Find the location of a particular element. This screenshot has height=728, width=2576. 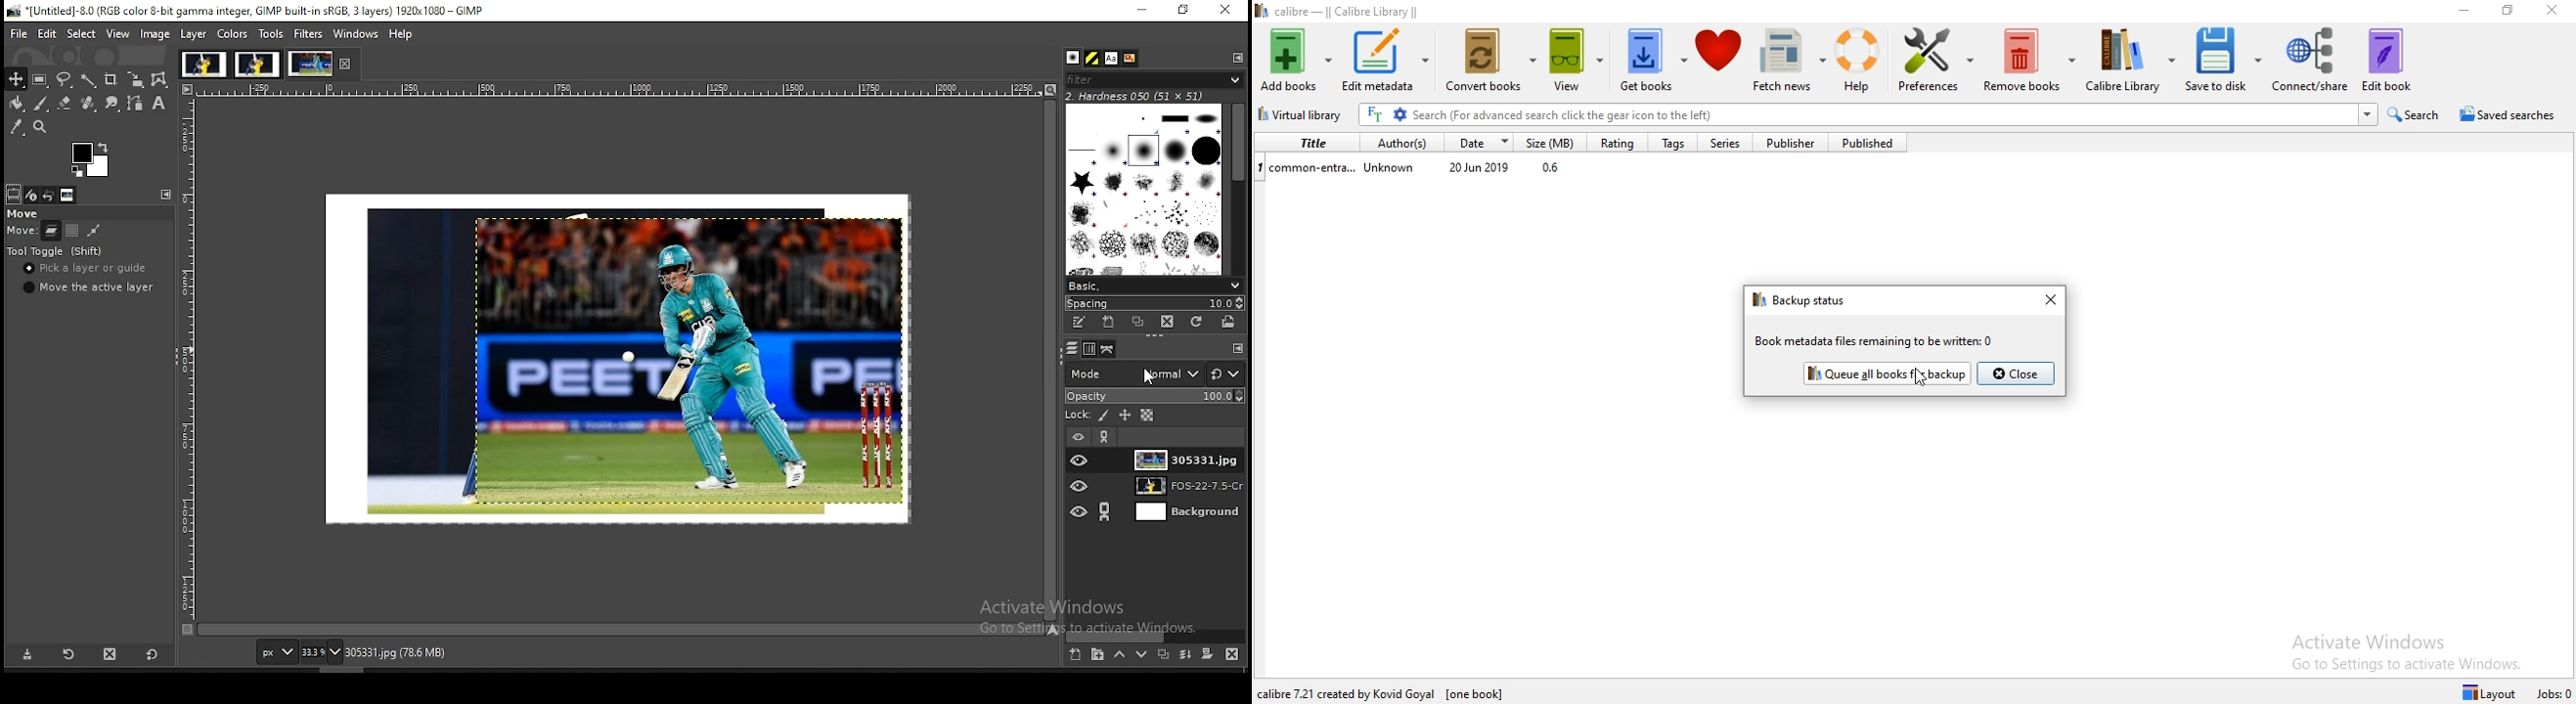

scale tool is located at coordinates (136, 79).